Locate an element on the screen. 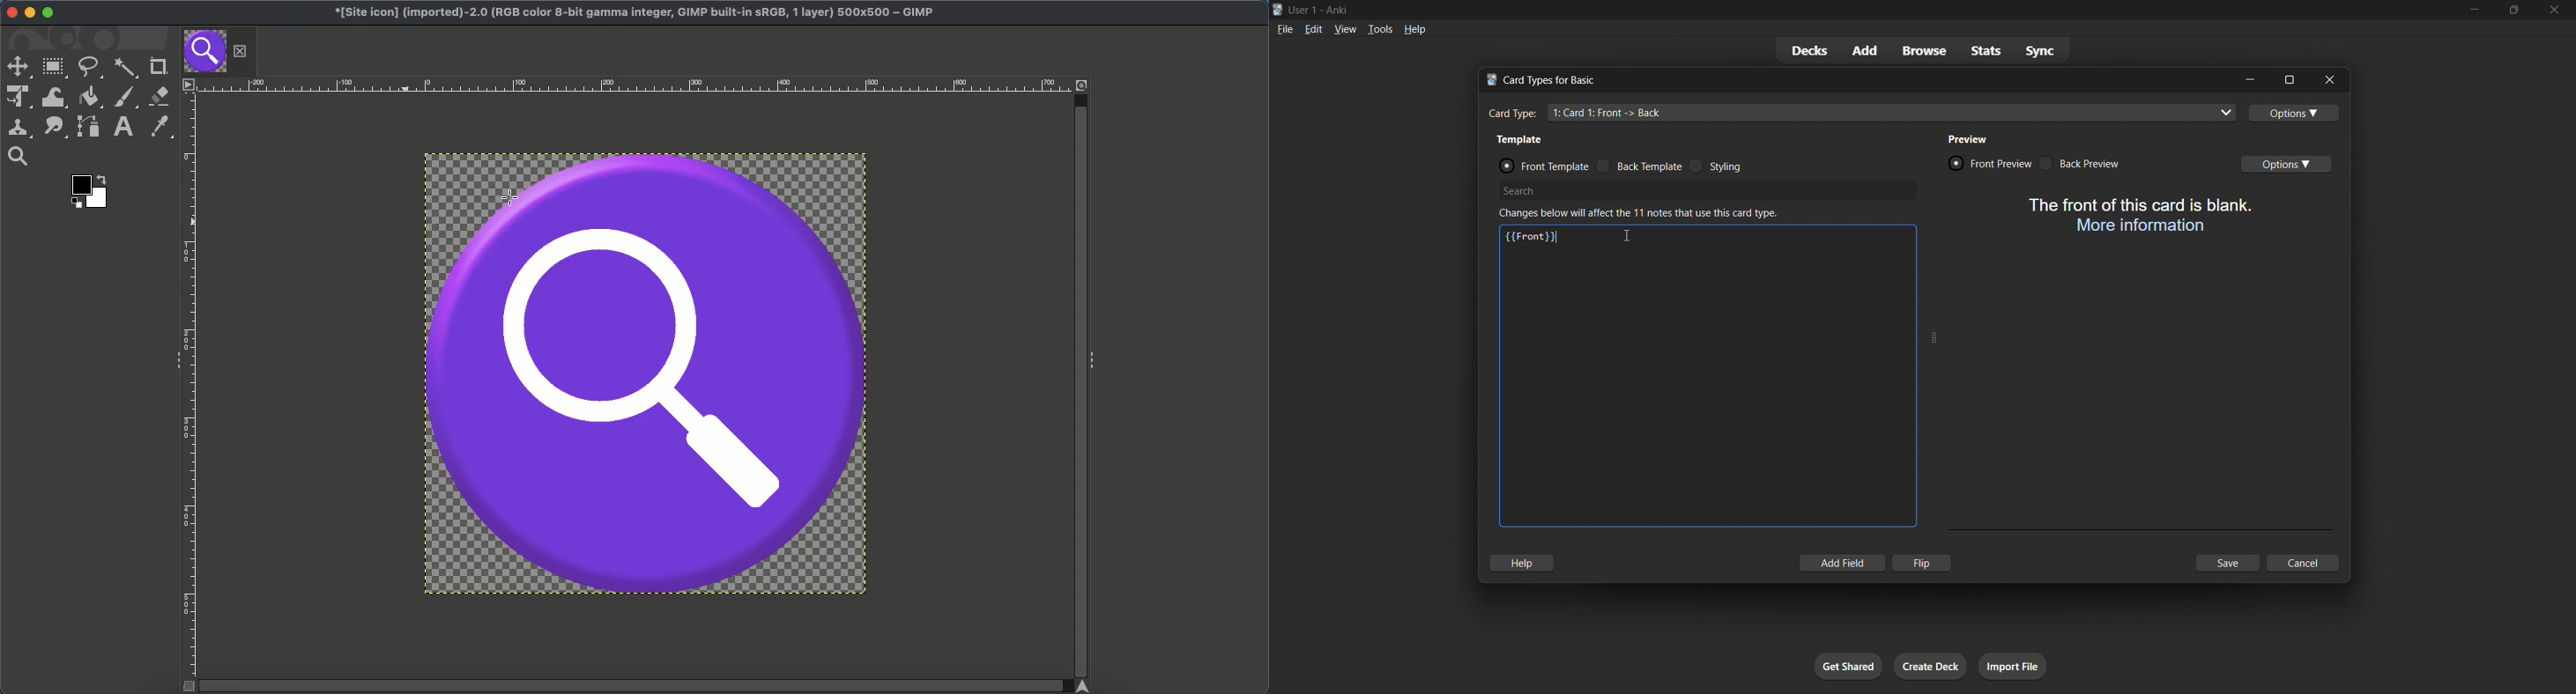  help is located at coordinates (1417, 30).